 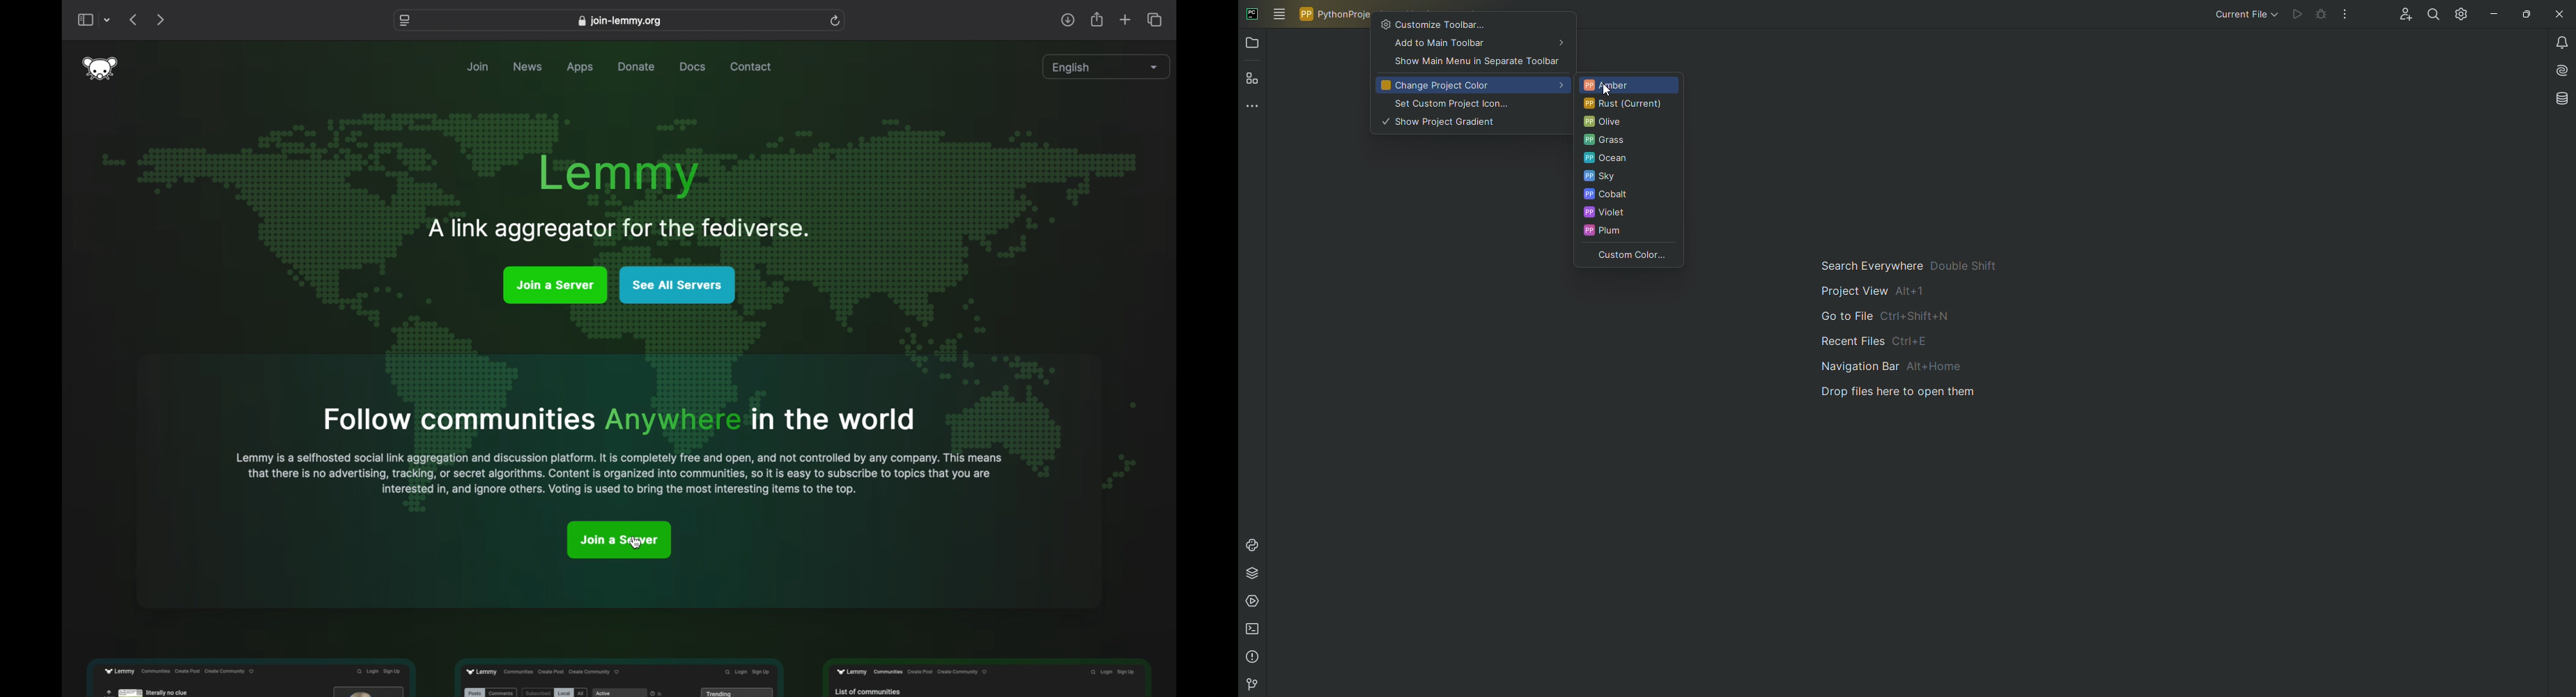 I want to click on Console, so click(x=1255, y=544).